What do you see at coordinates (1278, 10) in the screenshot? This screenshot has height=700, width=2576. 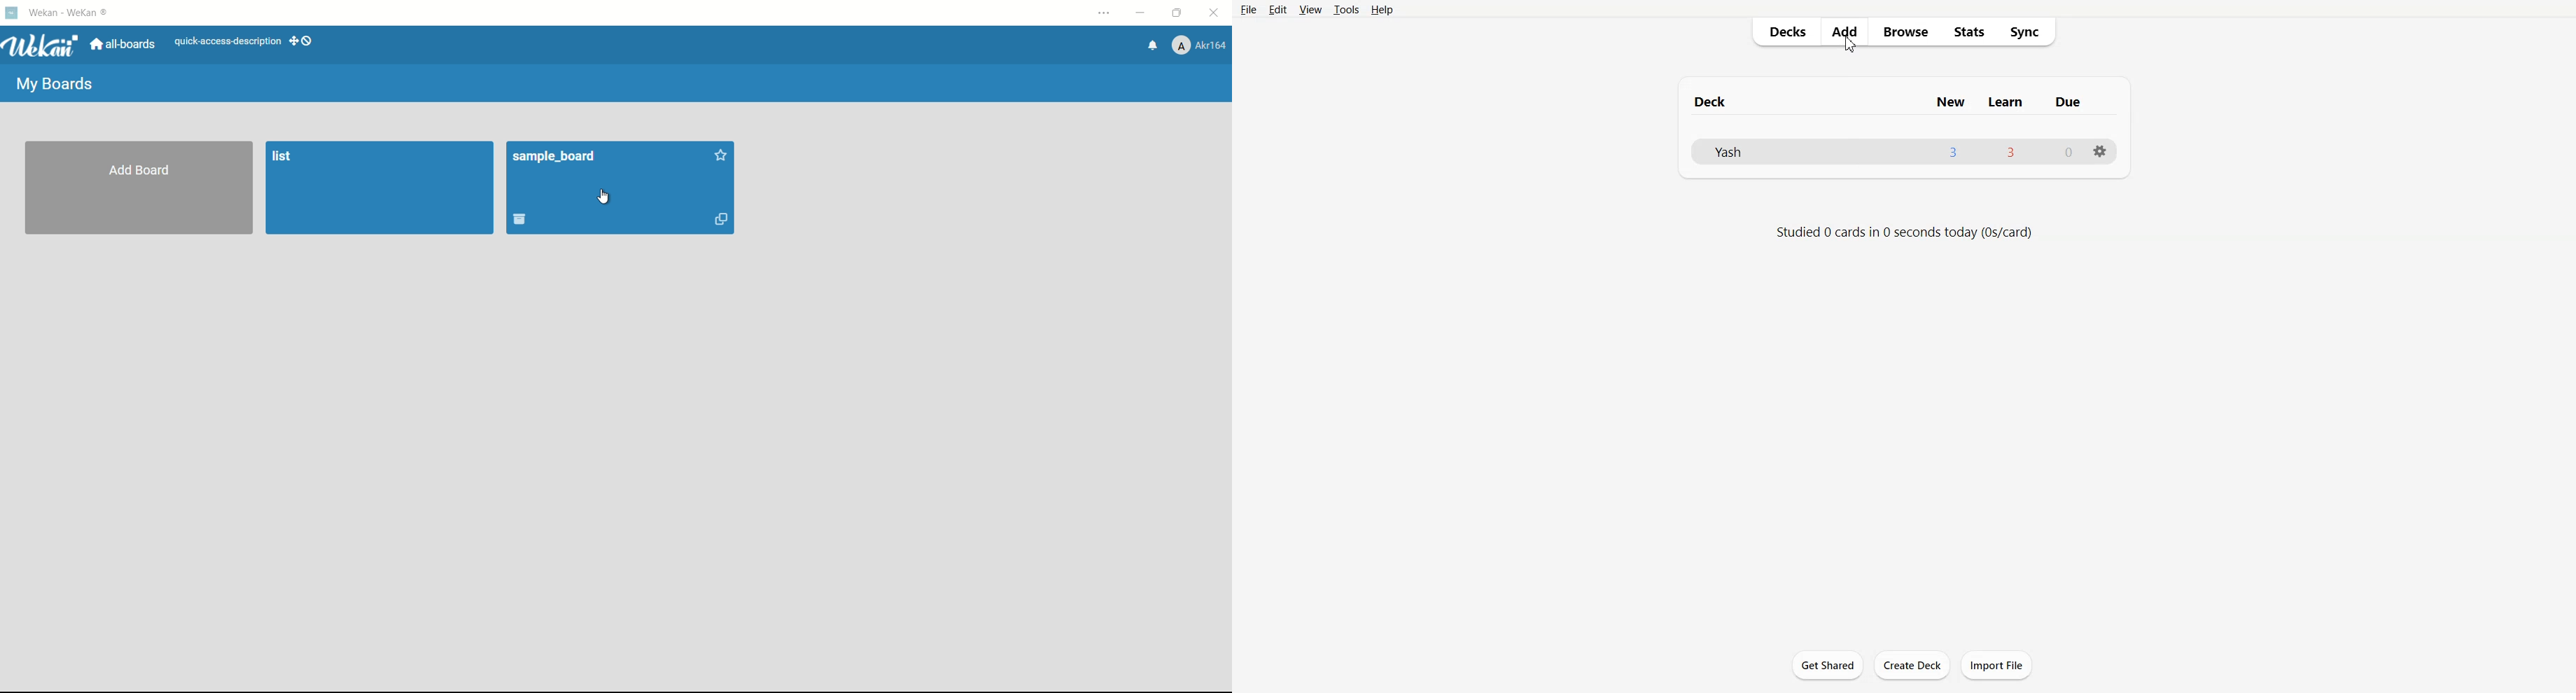 I see `Edit` at bounding box center [1278, 10].